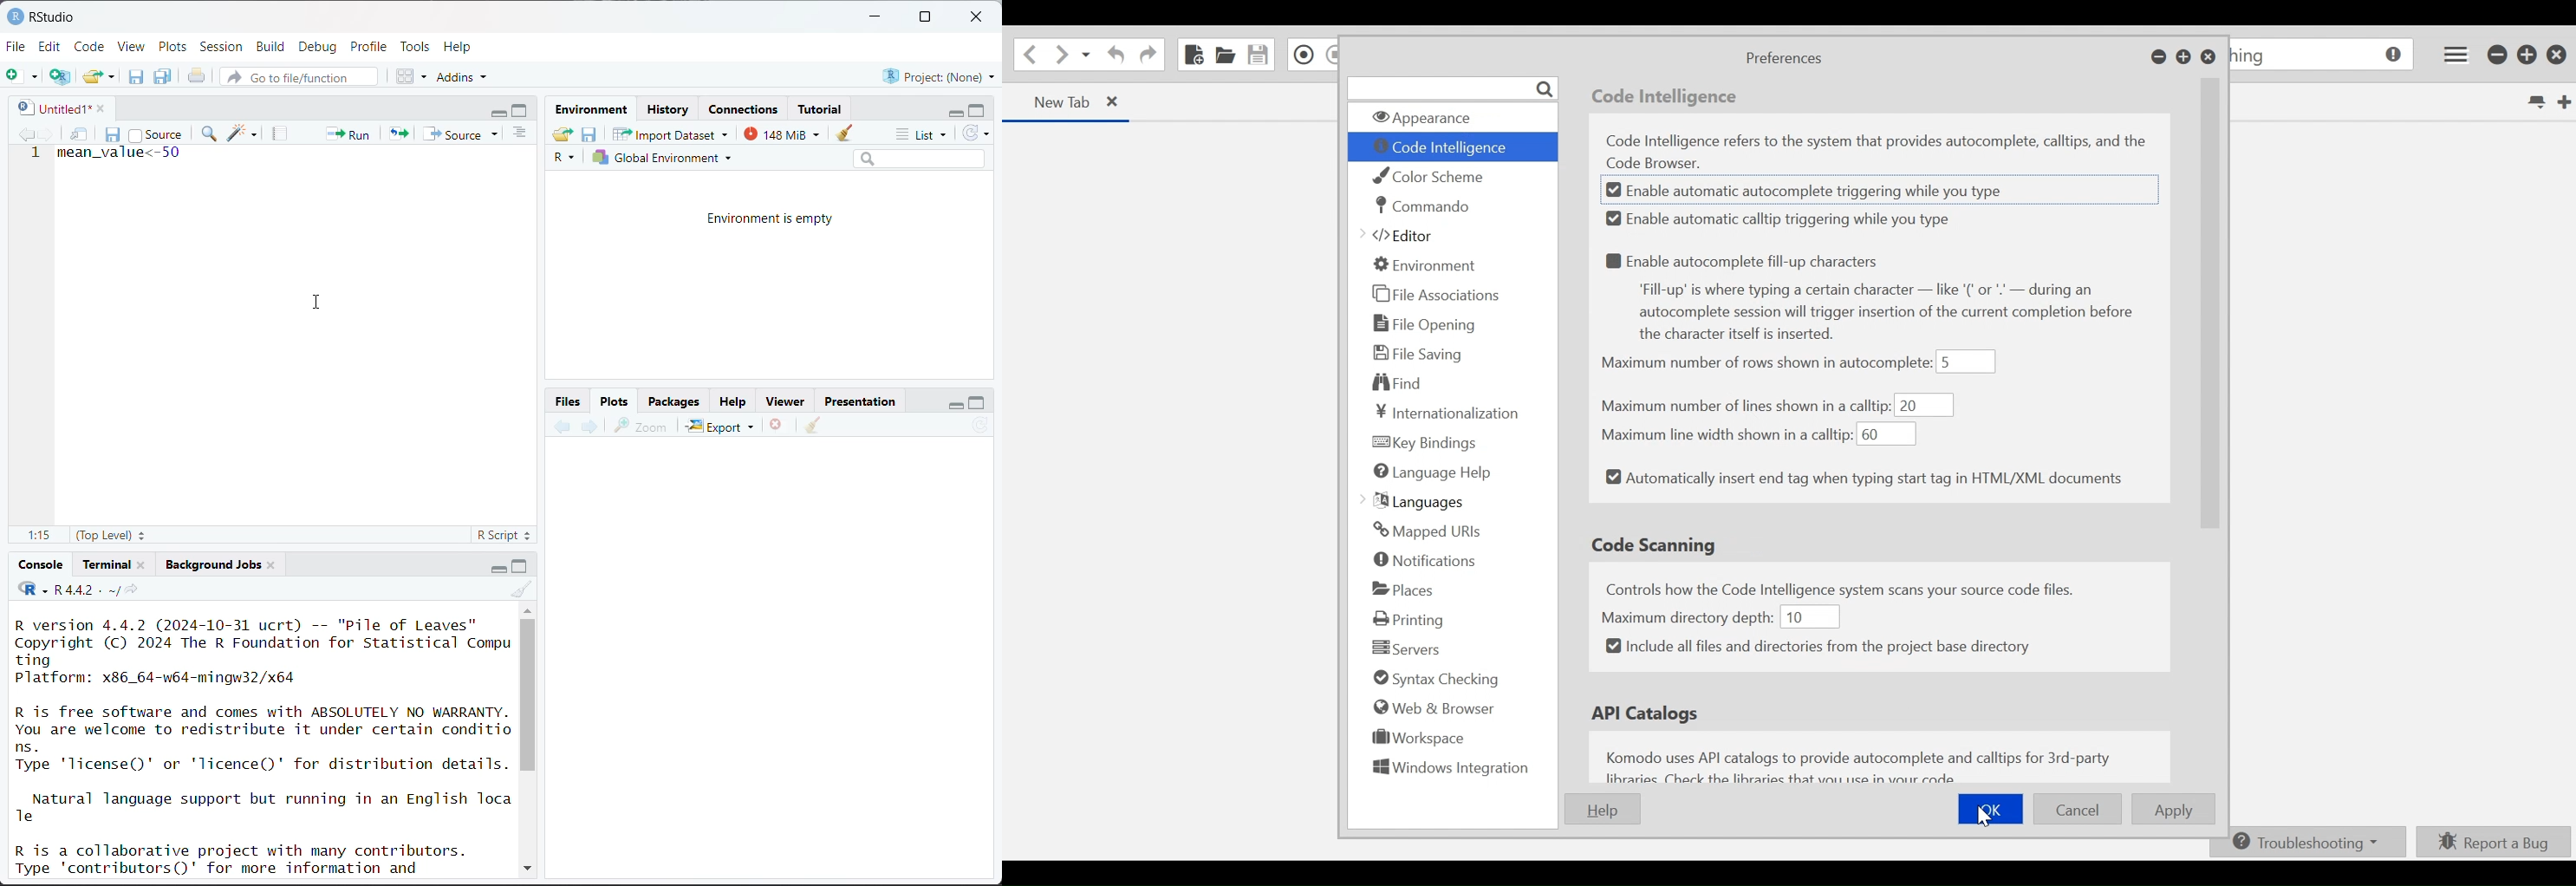  I want to click on minimize, so click(953, 402).